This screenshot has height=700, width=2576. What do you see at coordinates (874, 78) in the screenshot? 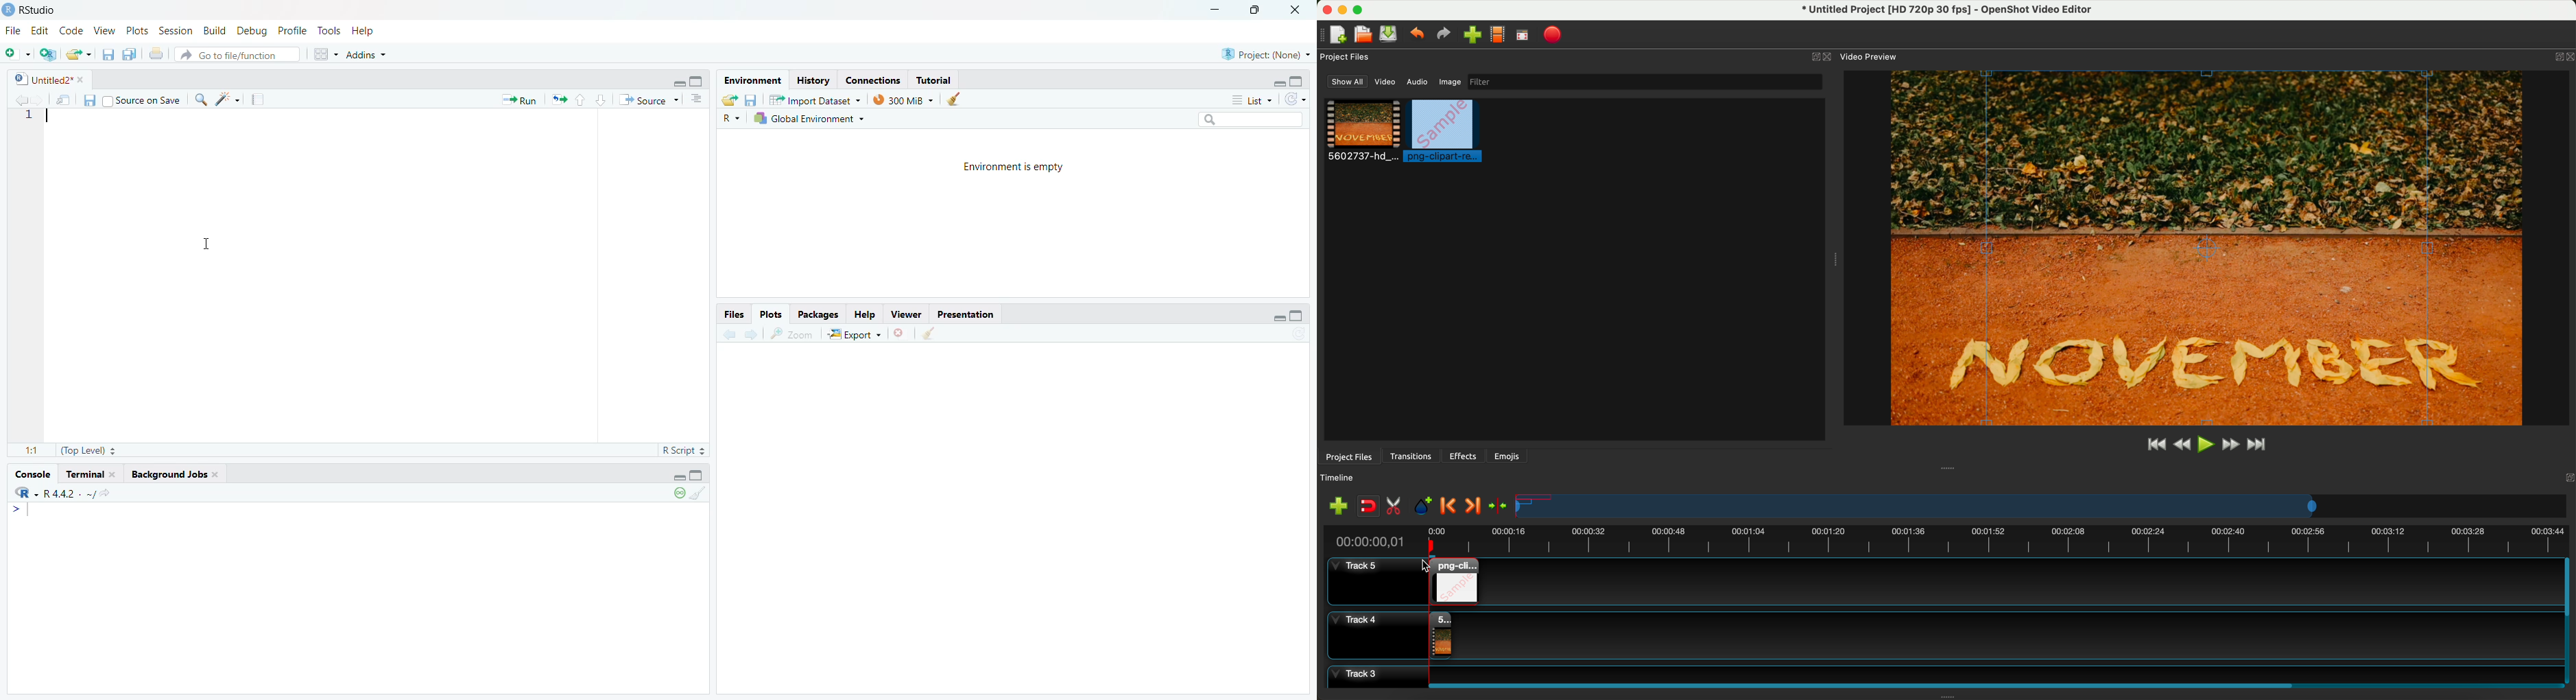
I see `Eades` at bounding box center [874, 78].